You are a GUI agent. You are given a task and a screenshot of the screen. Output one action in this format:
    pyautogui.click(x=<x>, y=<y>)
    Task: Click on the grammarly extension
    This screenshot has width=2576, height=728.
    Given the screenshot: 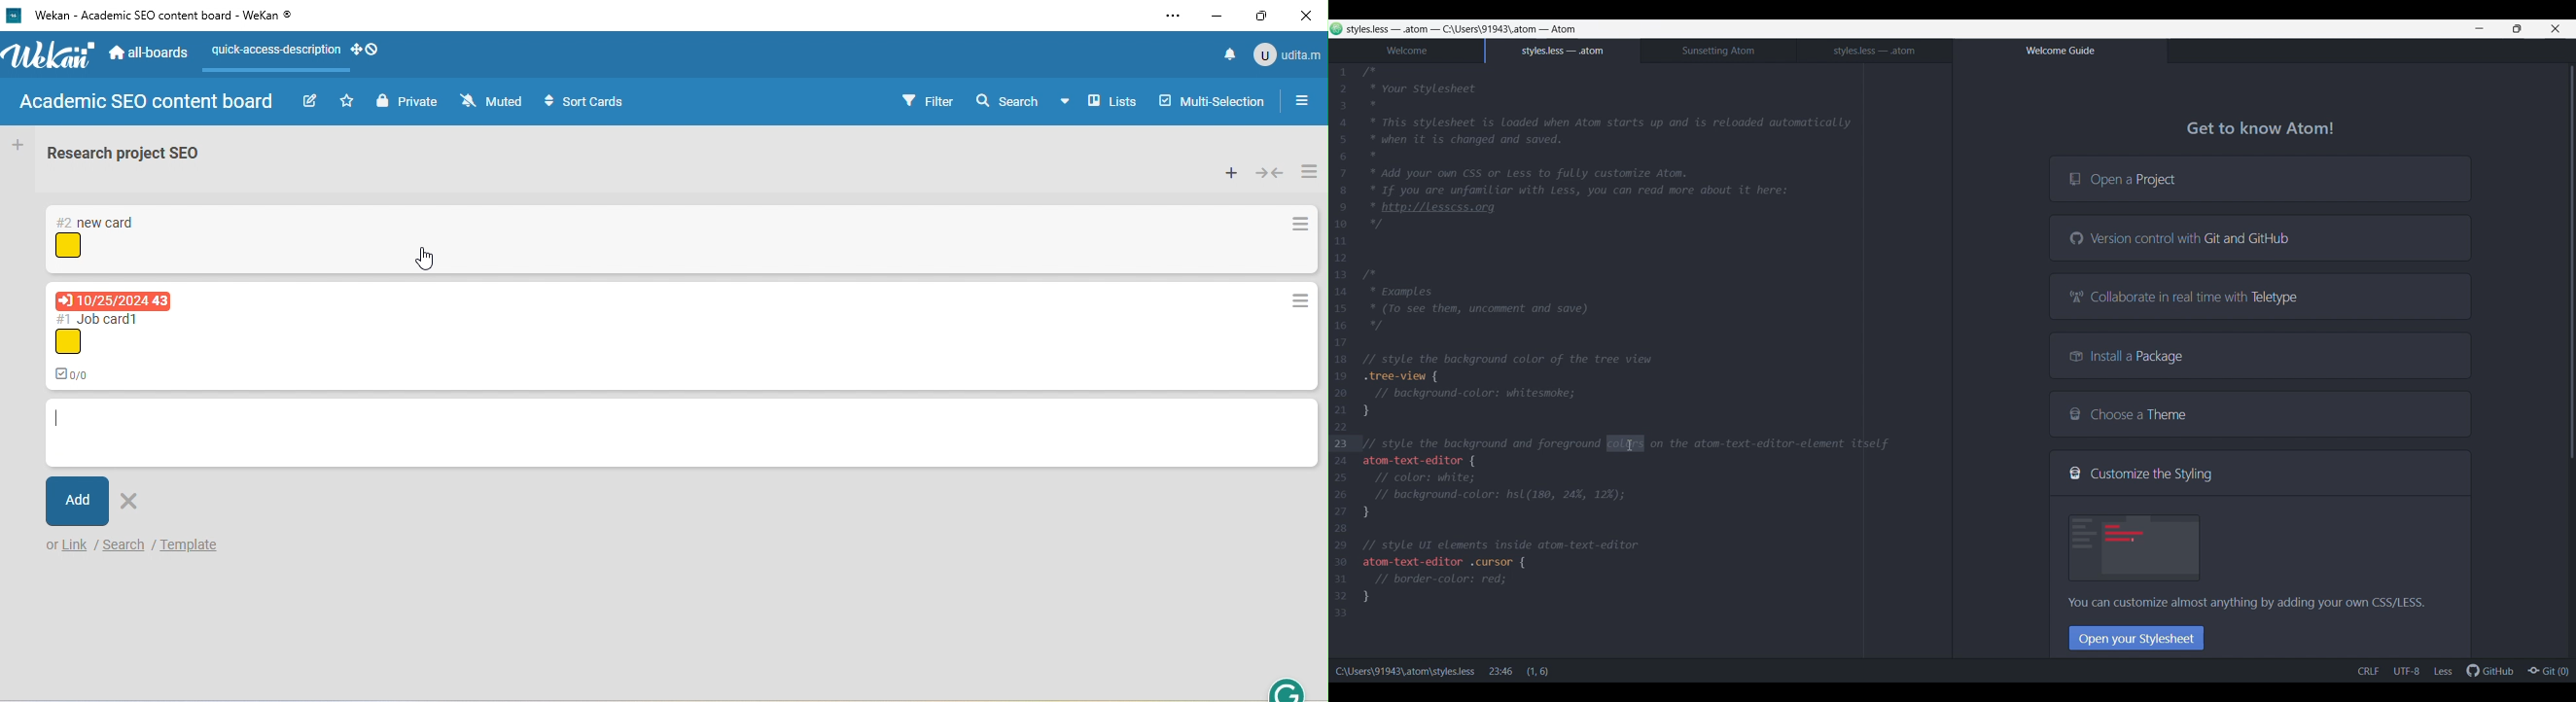 What is the action you would take?
    pyautogui.click(x=1288, y=687)
    